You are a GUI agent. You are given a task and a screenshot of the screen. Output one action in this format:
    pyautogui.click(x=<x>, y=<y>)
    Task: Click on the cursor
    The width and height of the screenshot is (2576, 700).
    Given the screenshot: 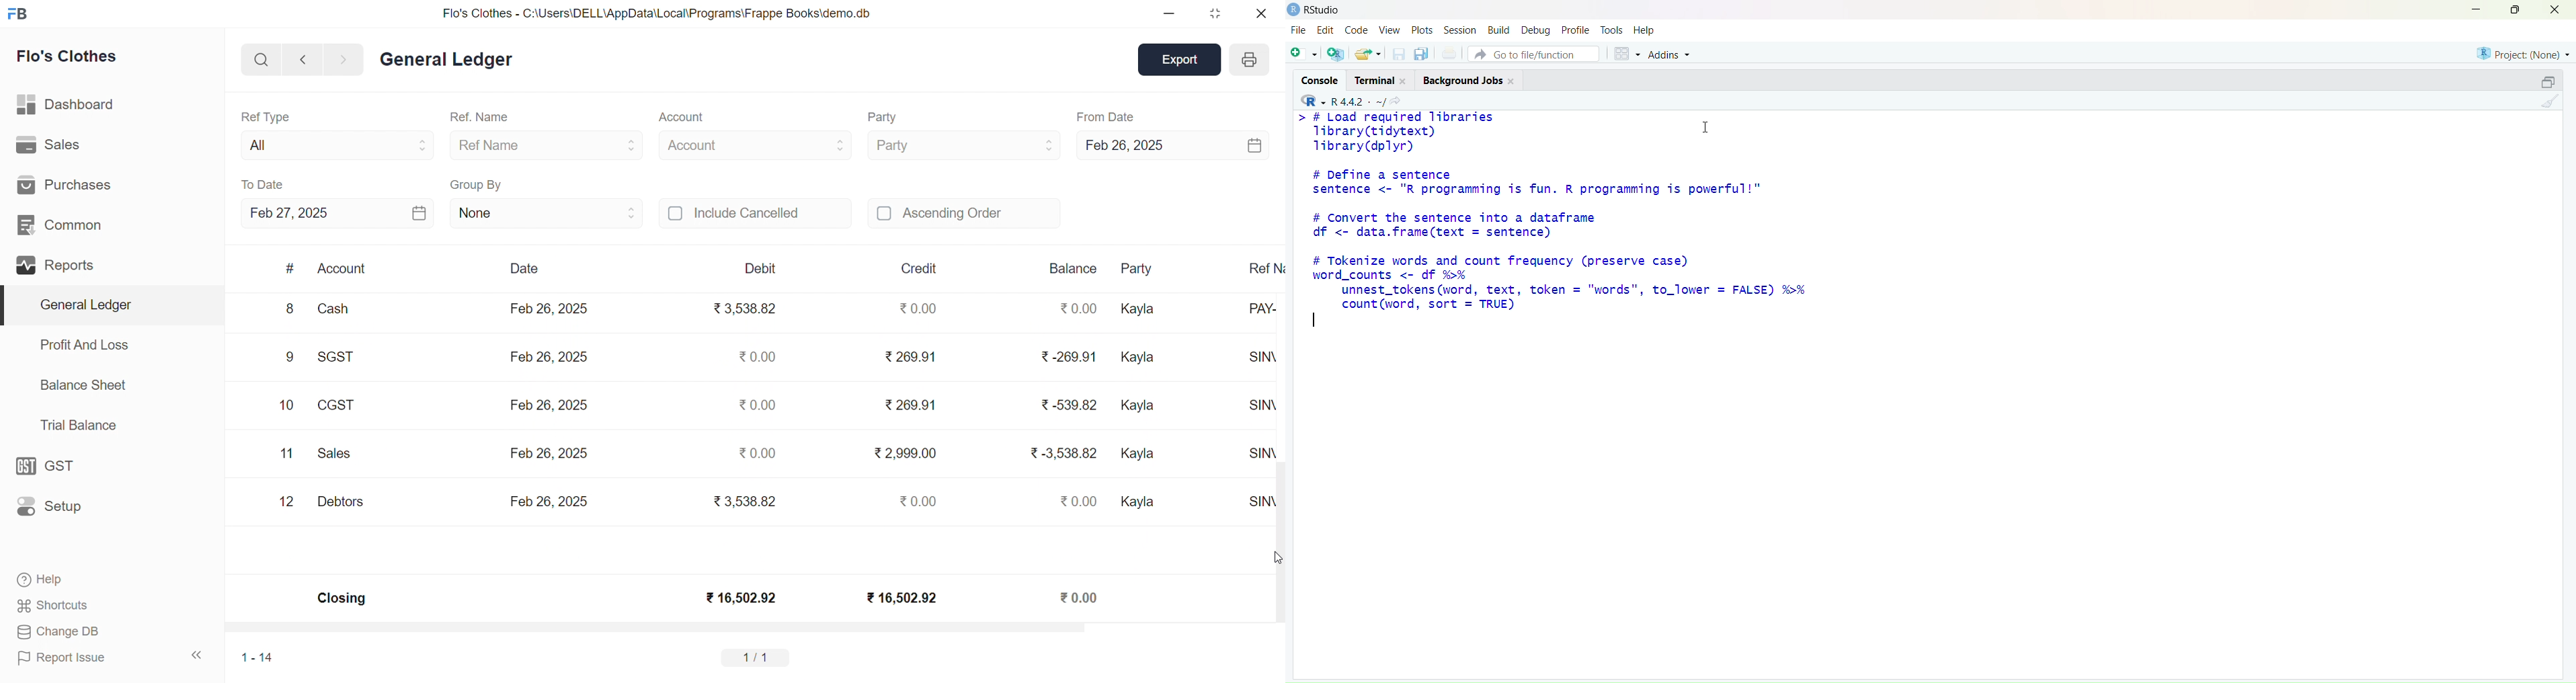 What is the action you would take?
    pyautogui.click(x=1707, y=128)
    